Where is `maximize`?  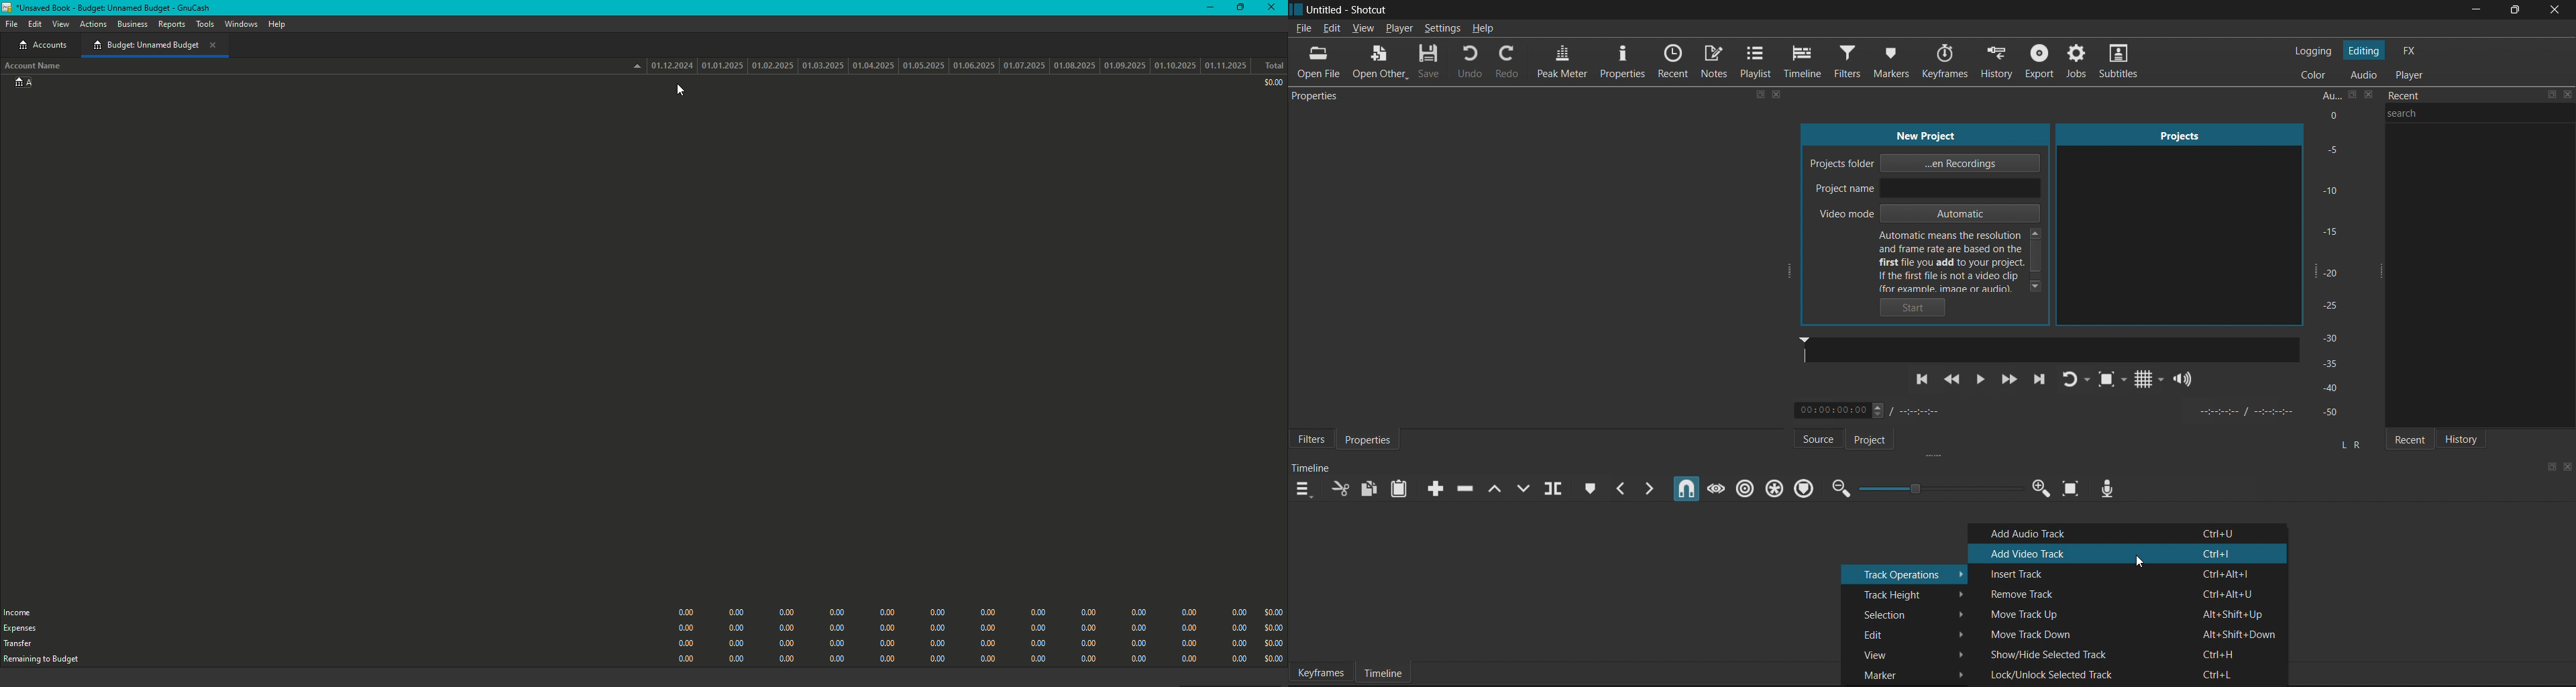 maximize is located at coordinates (1761, 95).